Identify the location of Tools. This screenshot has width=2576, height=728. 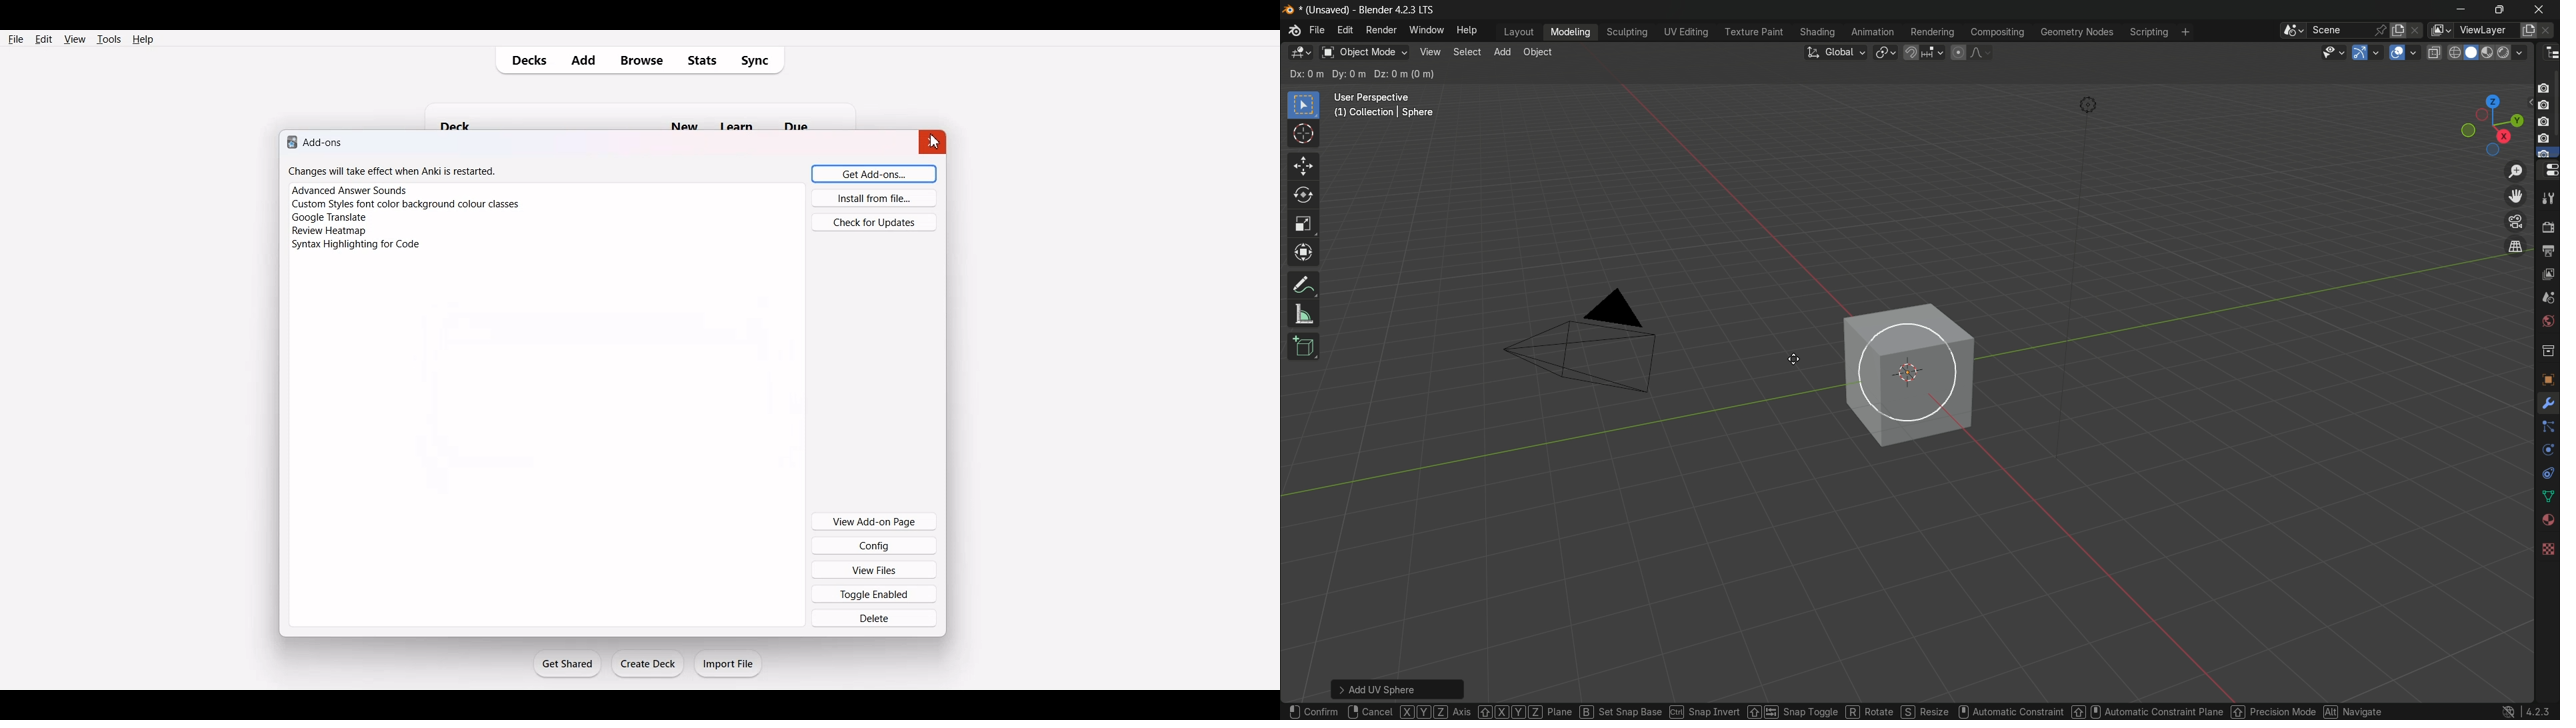
(108, 39).